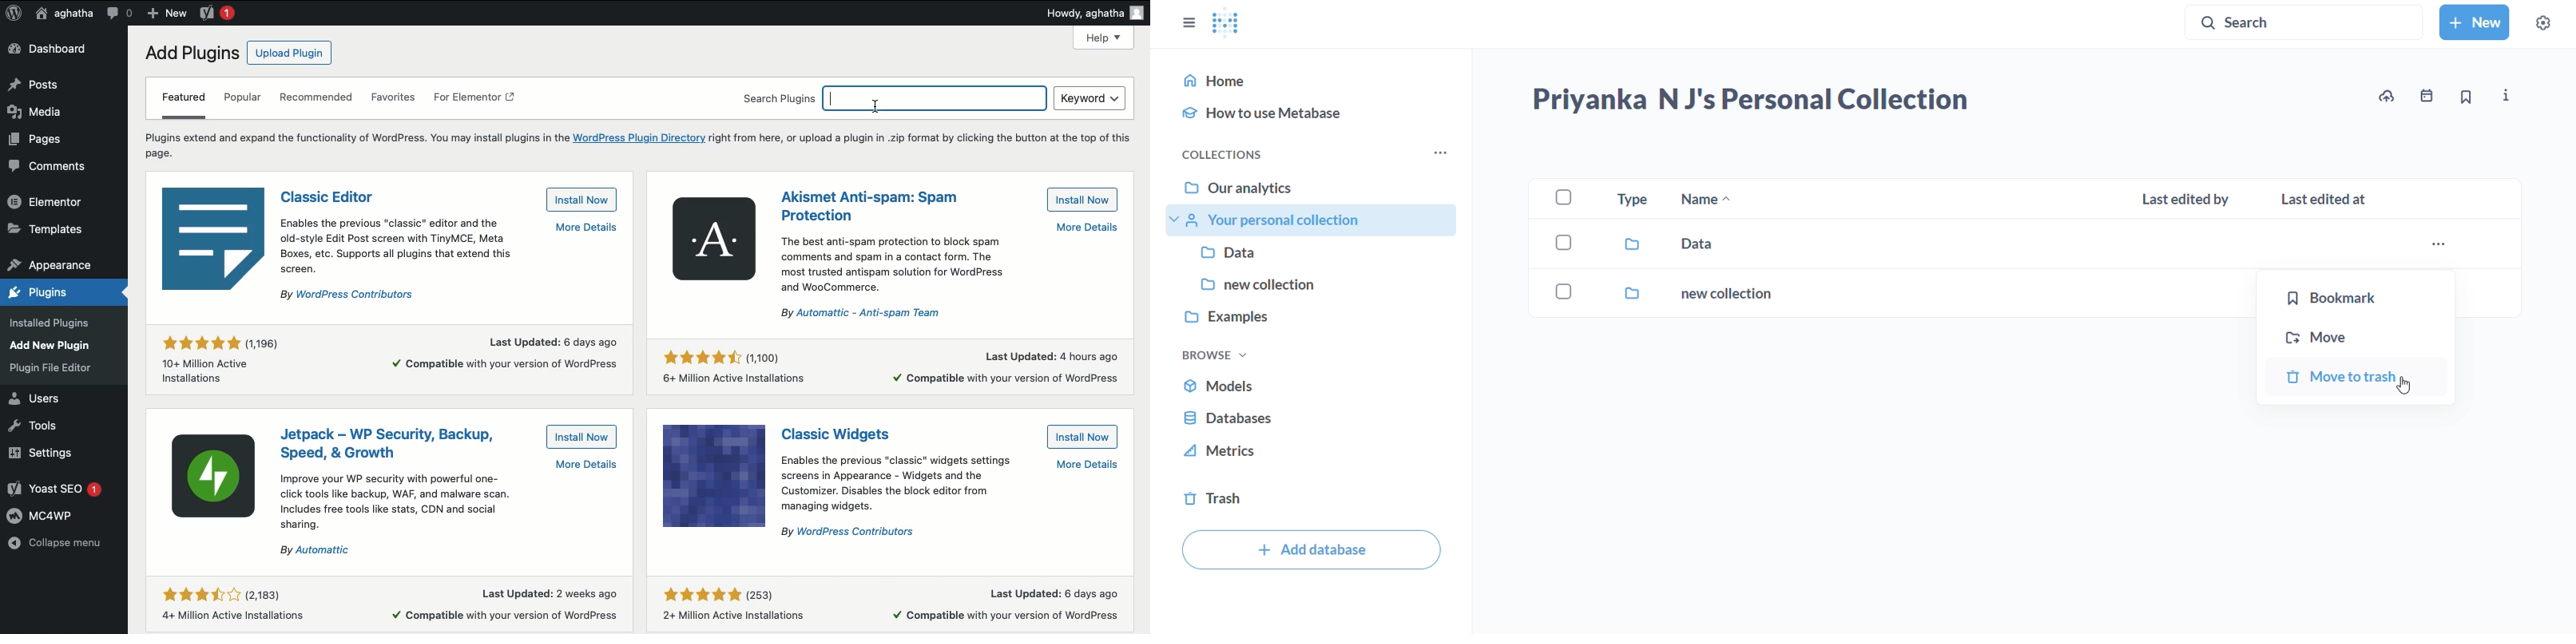 The image size is (2576, 644). What do you see at coordinates (50, 263) in the screenshot?
I see `appearance` at bounding box center [50, 263].